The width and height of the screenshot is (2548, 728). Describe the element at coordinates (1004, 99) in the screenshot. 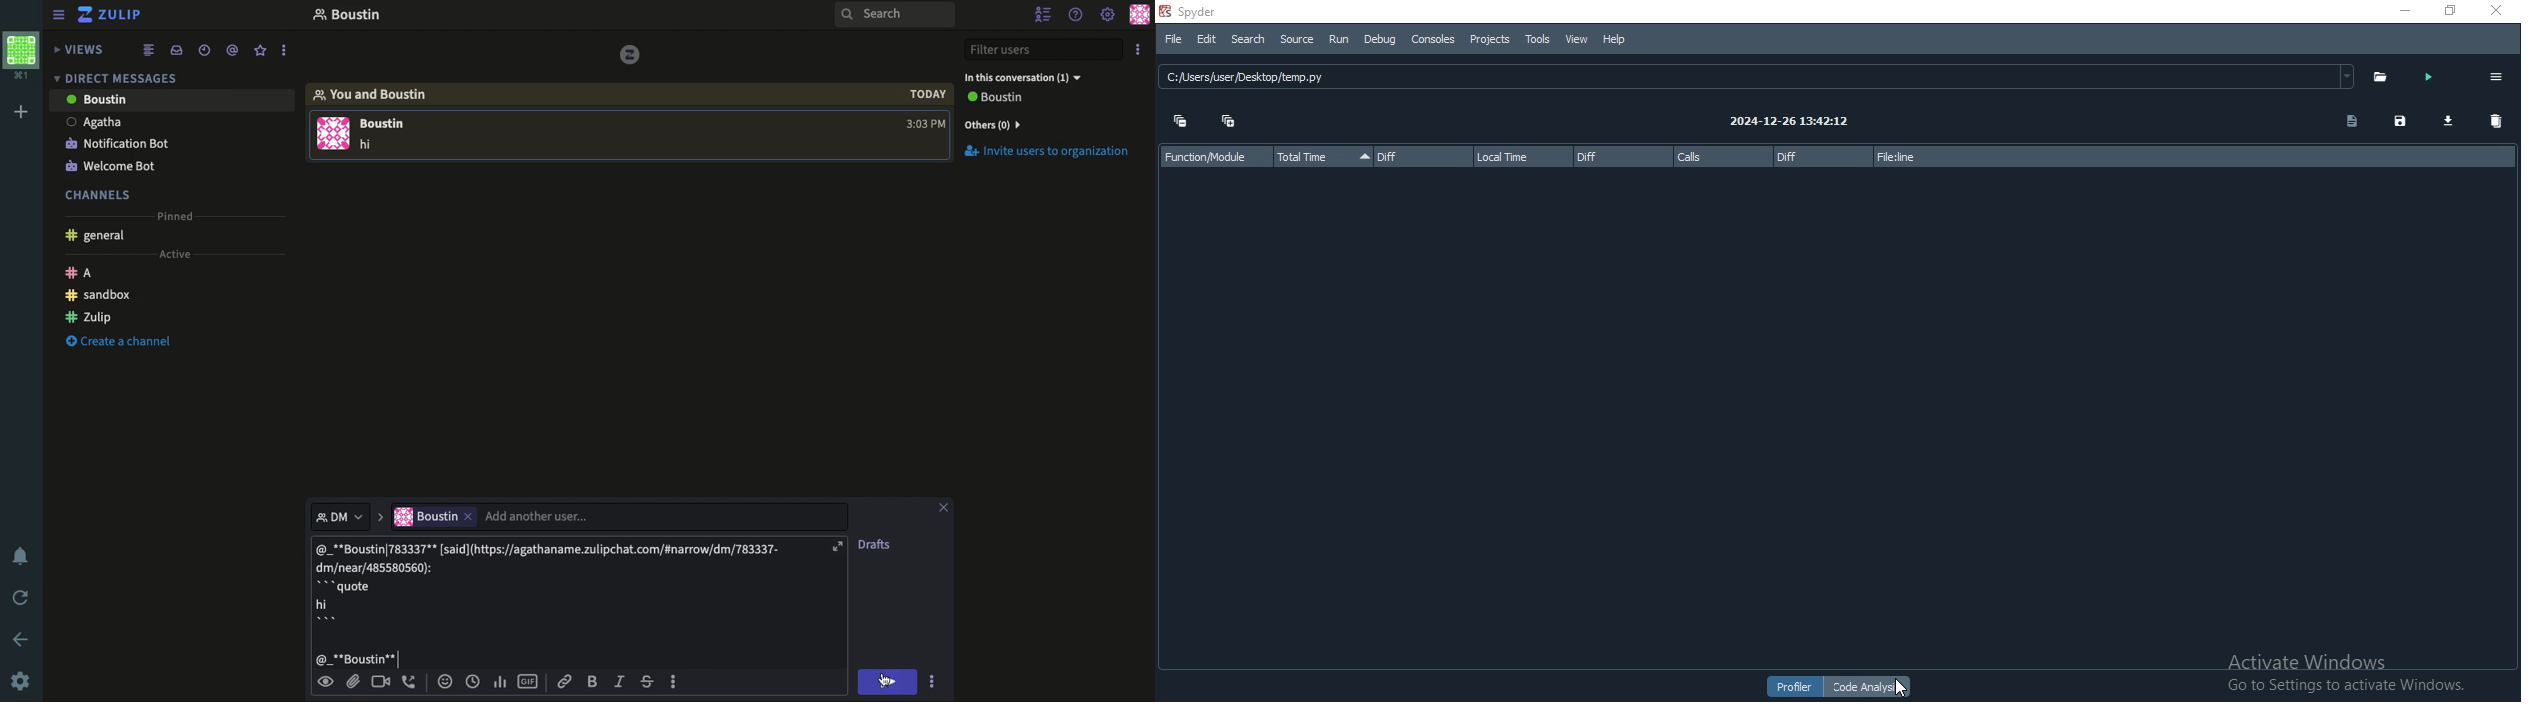

I see `View all users` at that location.